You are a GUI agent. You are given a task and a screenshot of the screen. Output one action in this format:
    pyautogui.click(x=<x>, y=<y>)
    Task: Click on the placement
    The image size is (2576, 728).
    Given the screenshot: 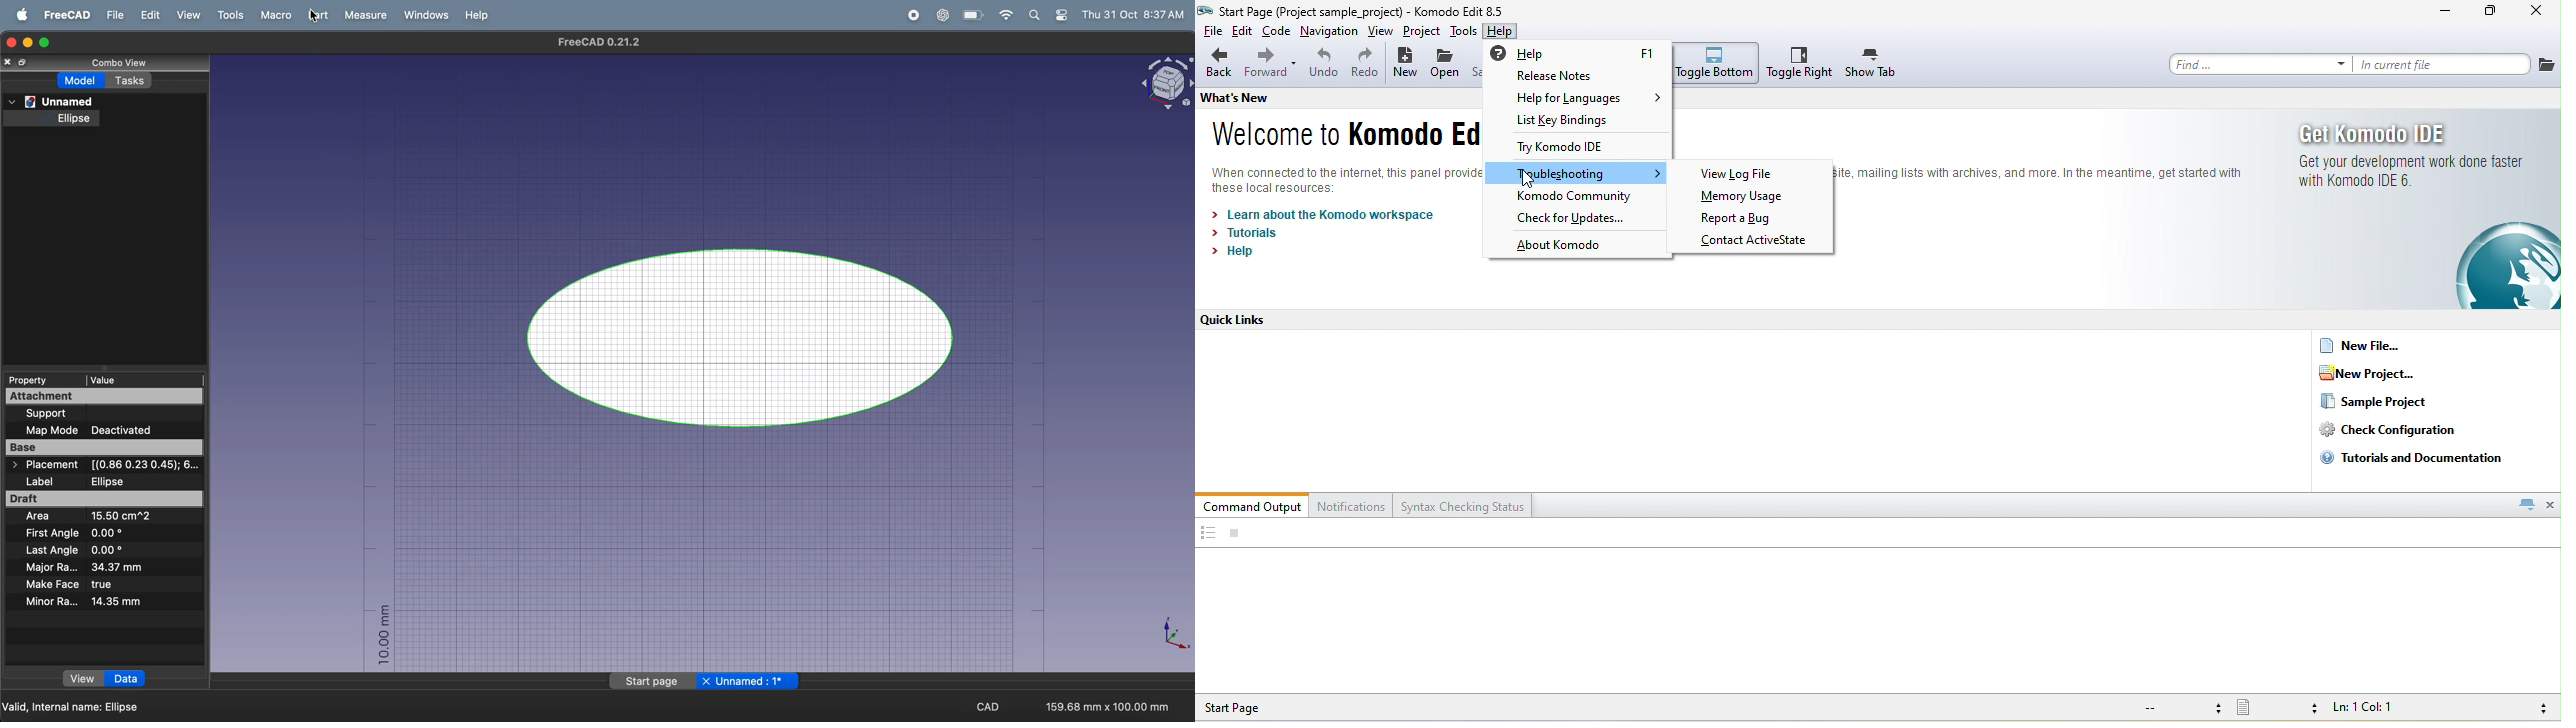 What is the action you would take?
    pyautogui.click(x=110, y=466)
    